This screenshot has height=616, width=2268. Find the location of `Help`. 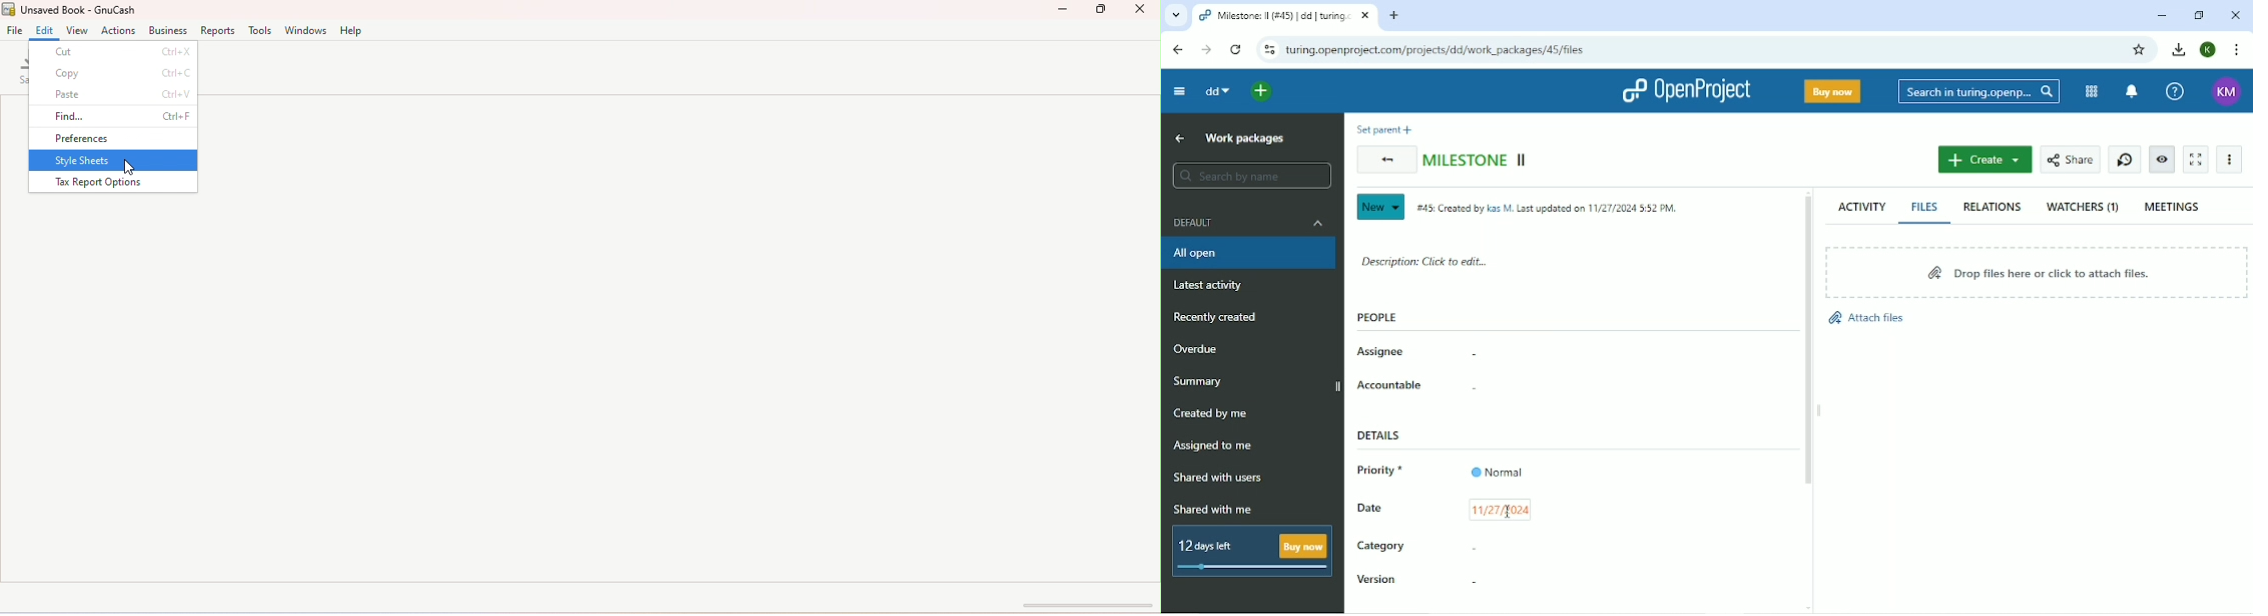

Help is located at coordinates (354, 31).